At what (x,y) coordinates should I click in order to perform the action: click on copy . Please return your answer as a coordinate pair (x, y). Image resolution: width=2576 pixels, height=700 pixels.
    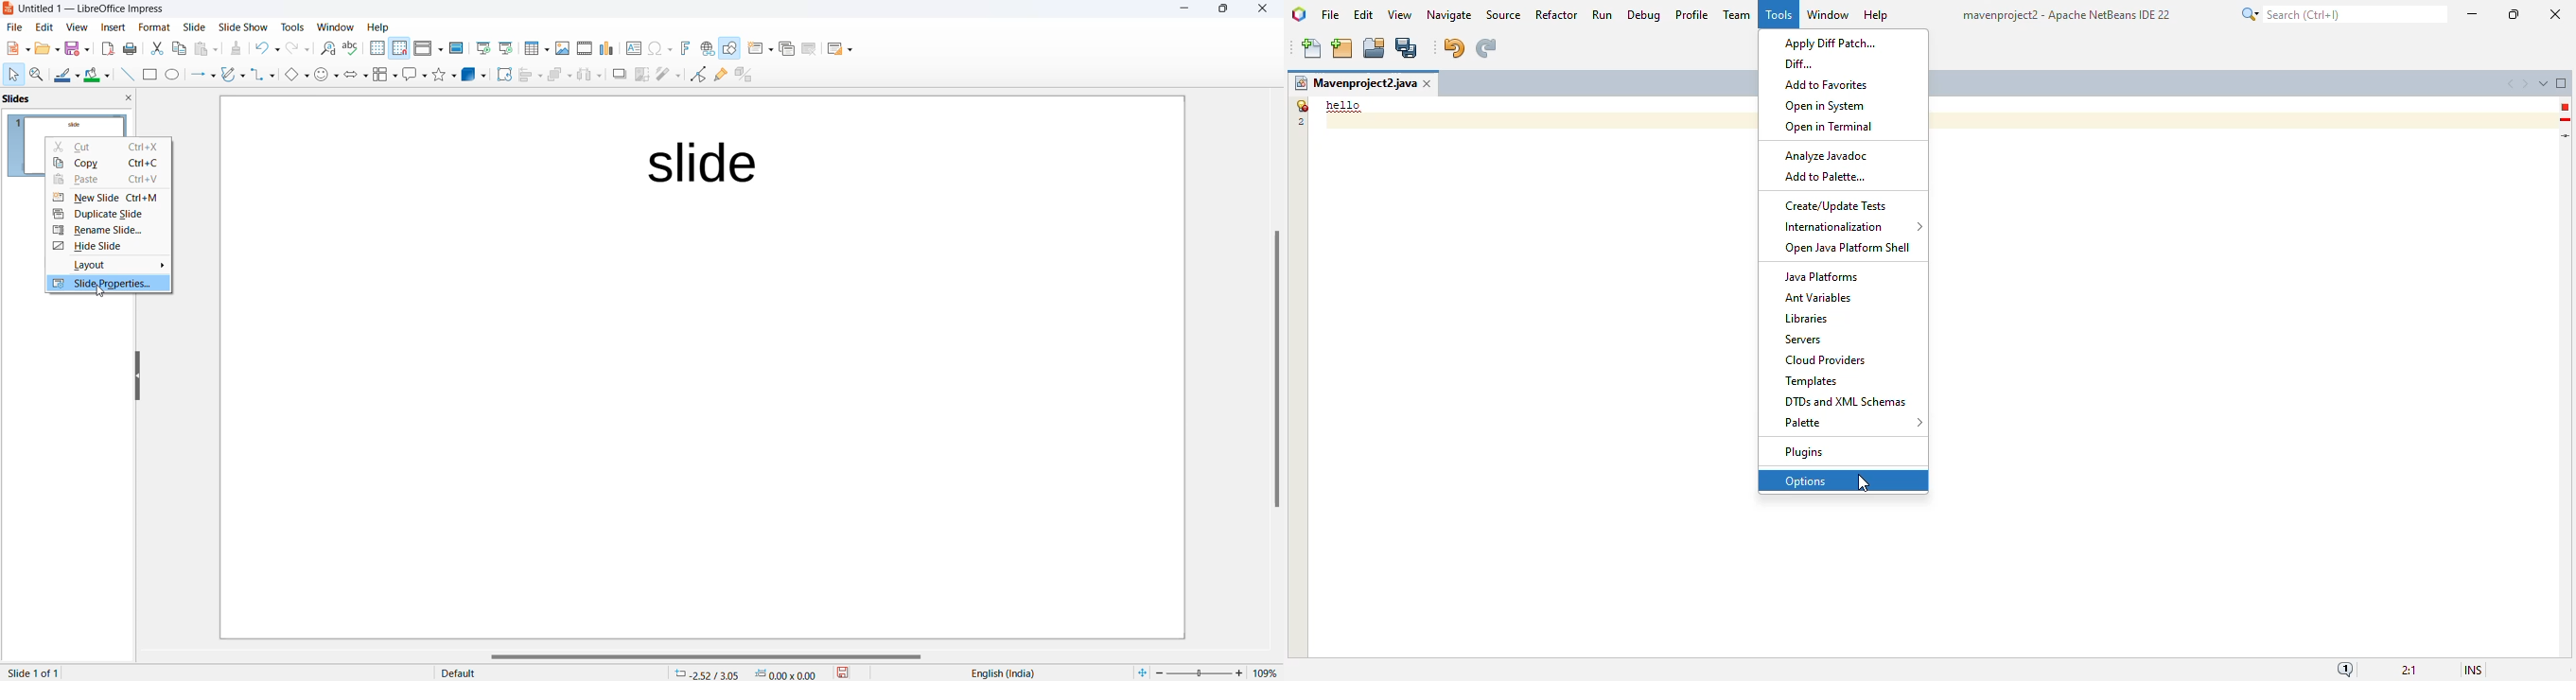
    Looking at the image, I should click on (110, 165).